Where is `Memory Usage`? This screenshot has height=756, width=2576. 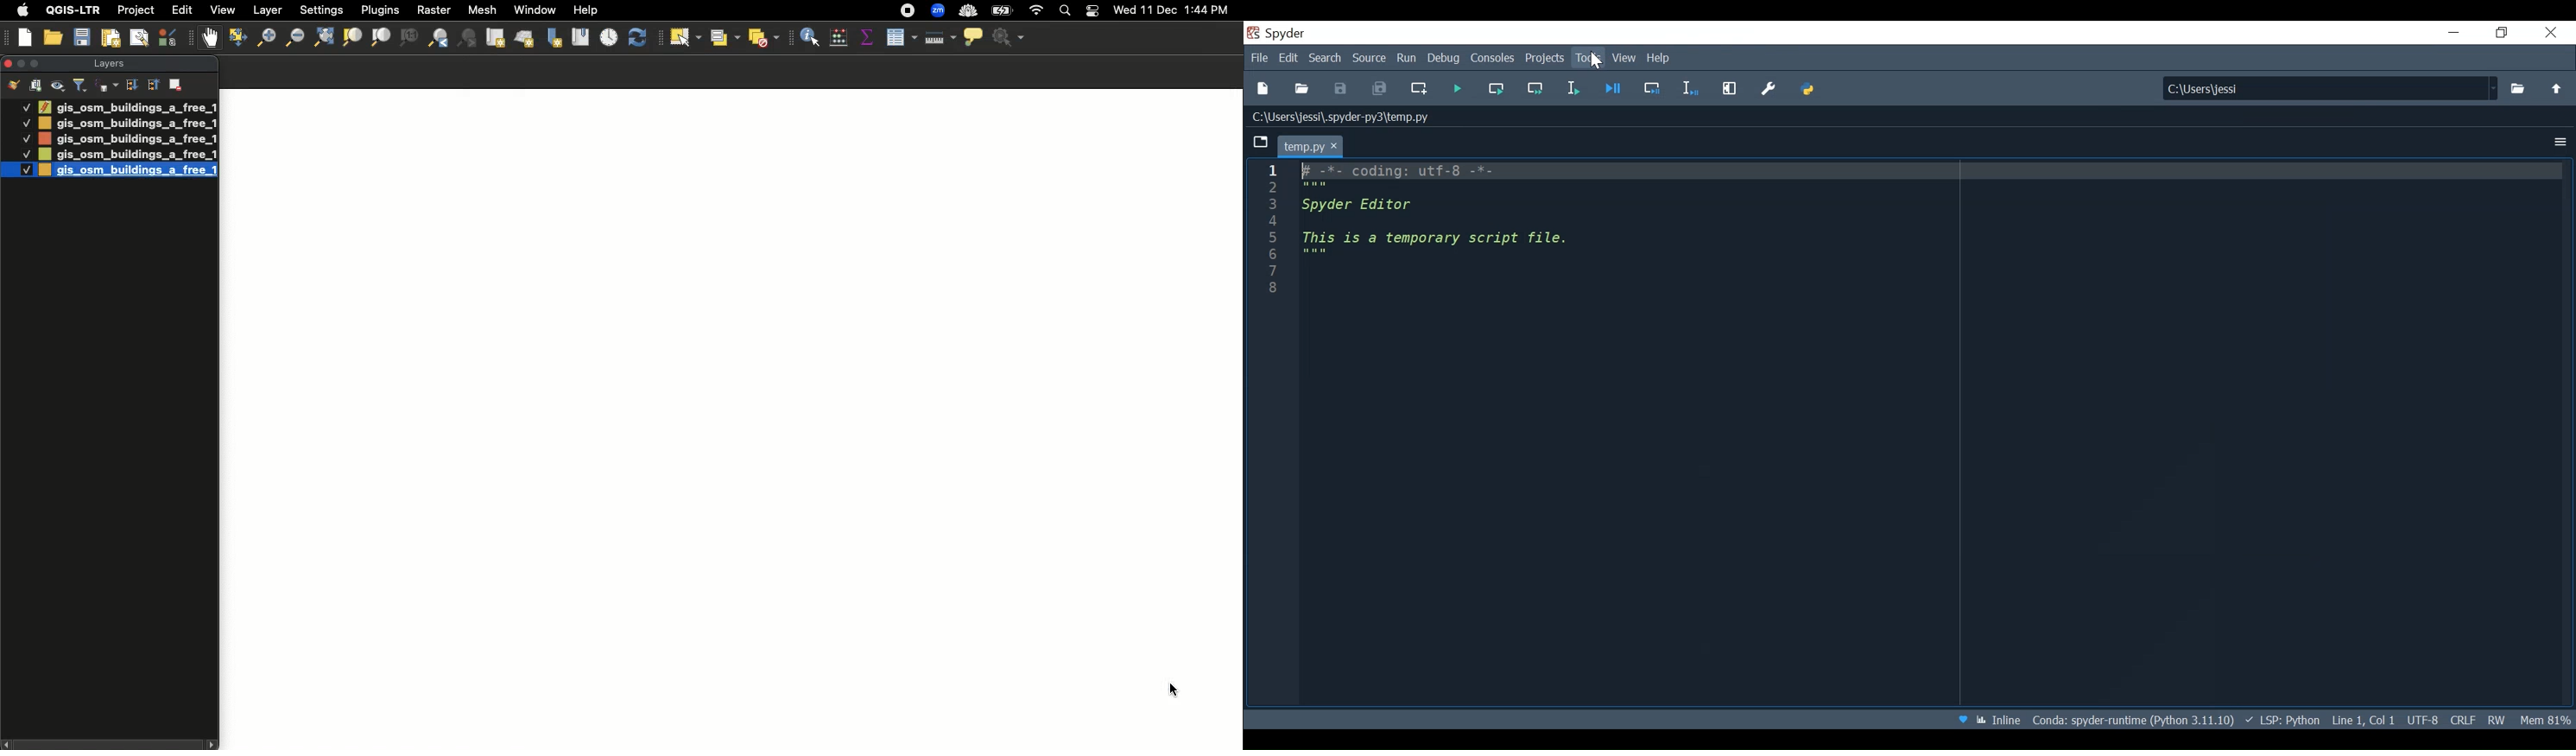
Memory Usage is located at coordinates (2542, 719).